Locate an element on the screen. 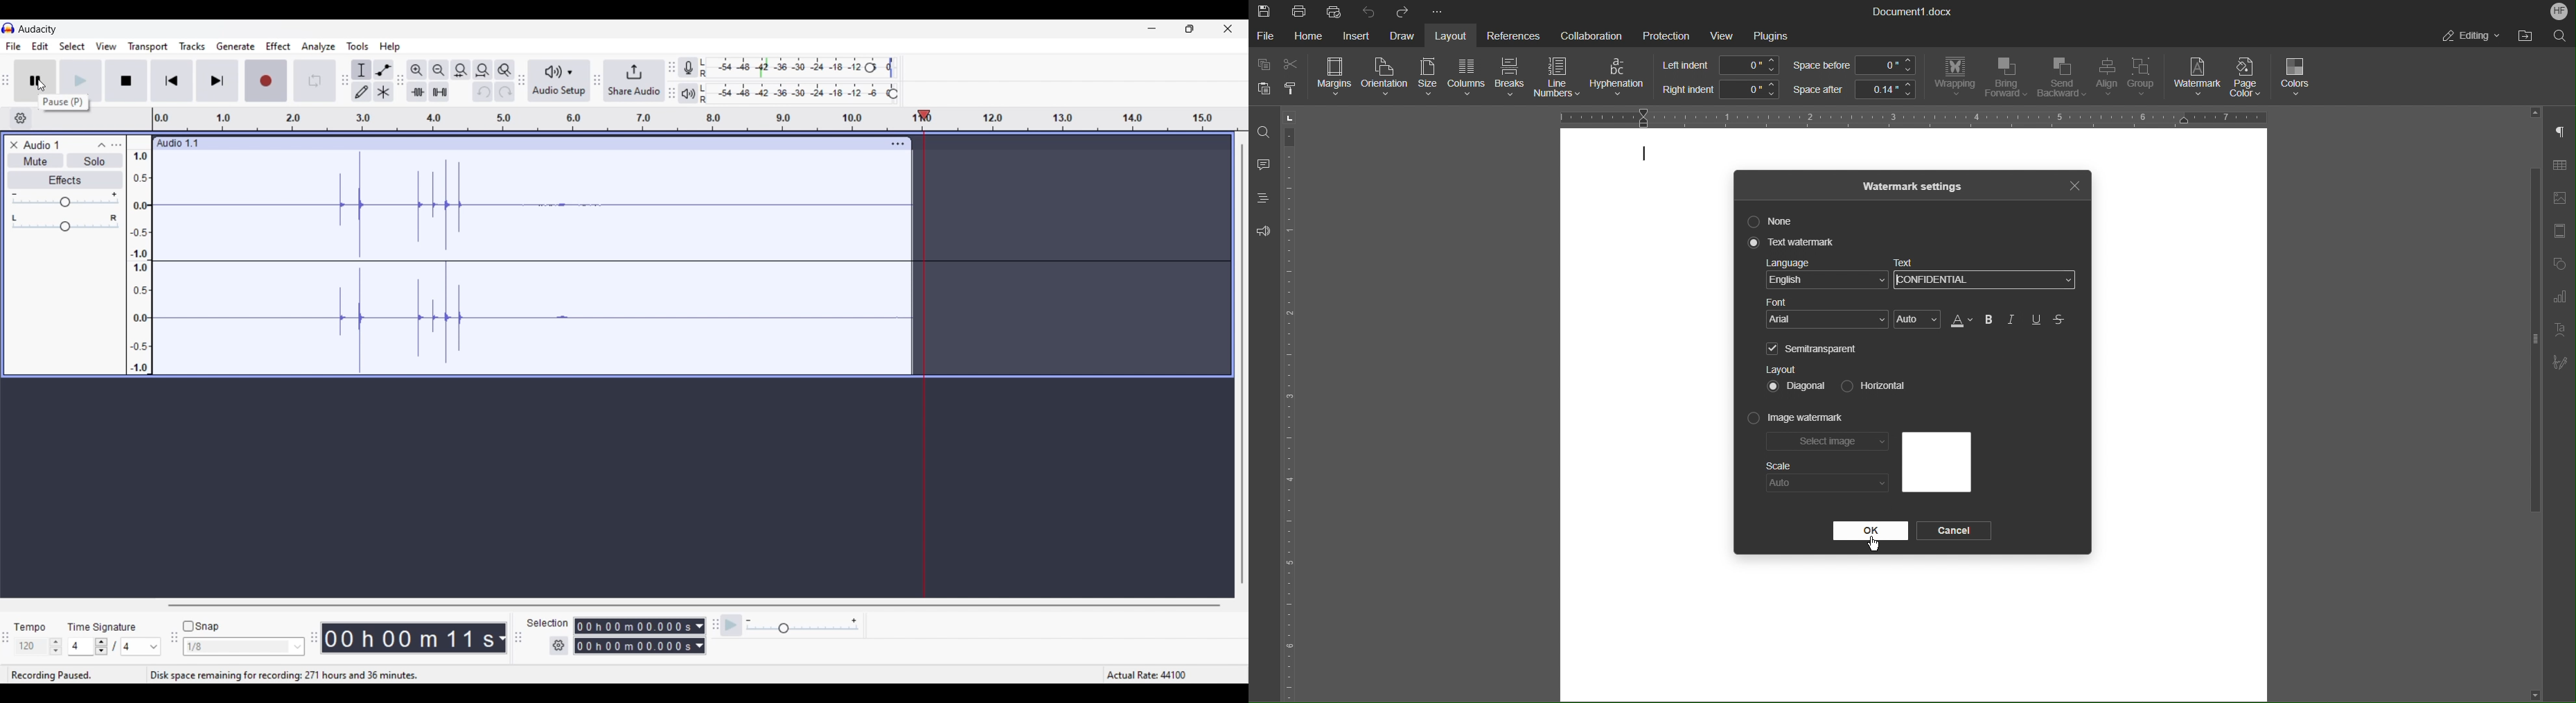 Image resolution: width=2576 pixels, height=728 pixels. Left indent is located at coordinates (1722, 65).